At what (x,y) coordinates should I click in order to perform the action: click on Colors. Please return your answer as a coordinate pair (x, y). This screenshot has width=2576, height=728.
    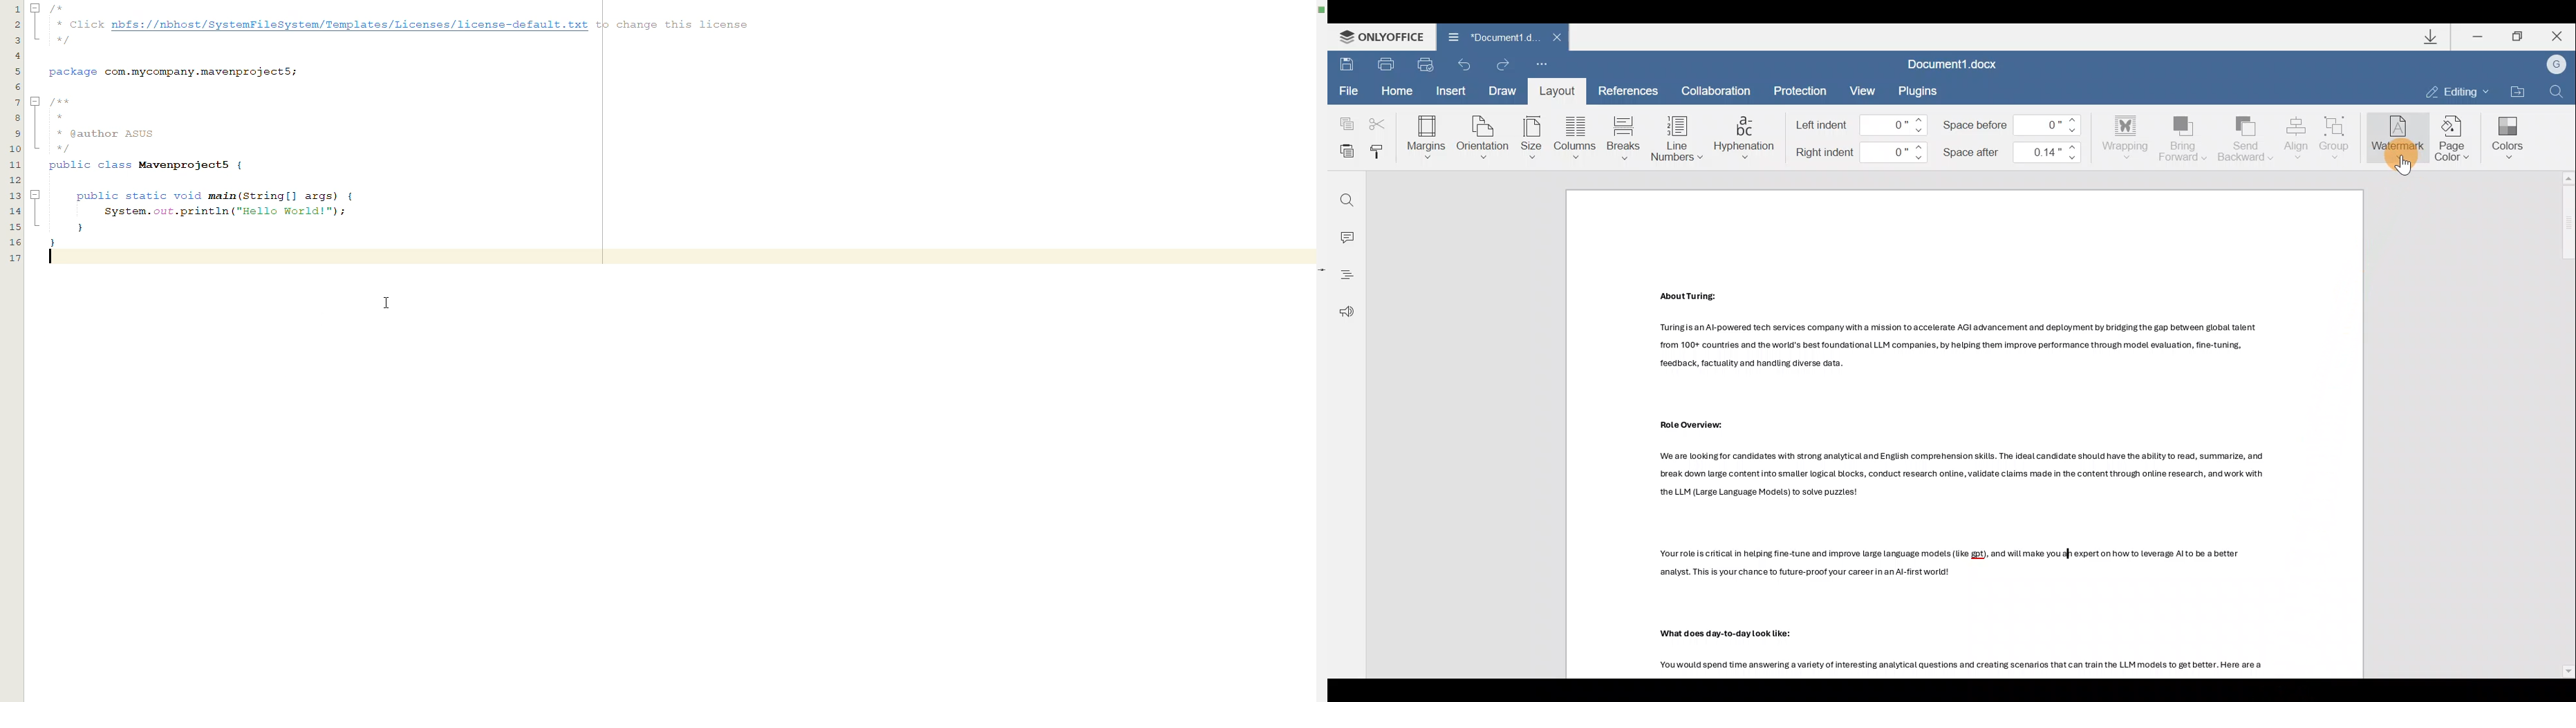
    Looking at the image, I should click on (2507, 138).